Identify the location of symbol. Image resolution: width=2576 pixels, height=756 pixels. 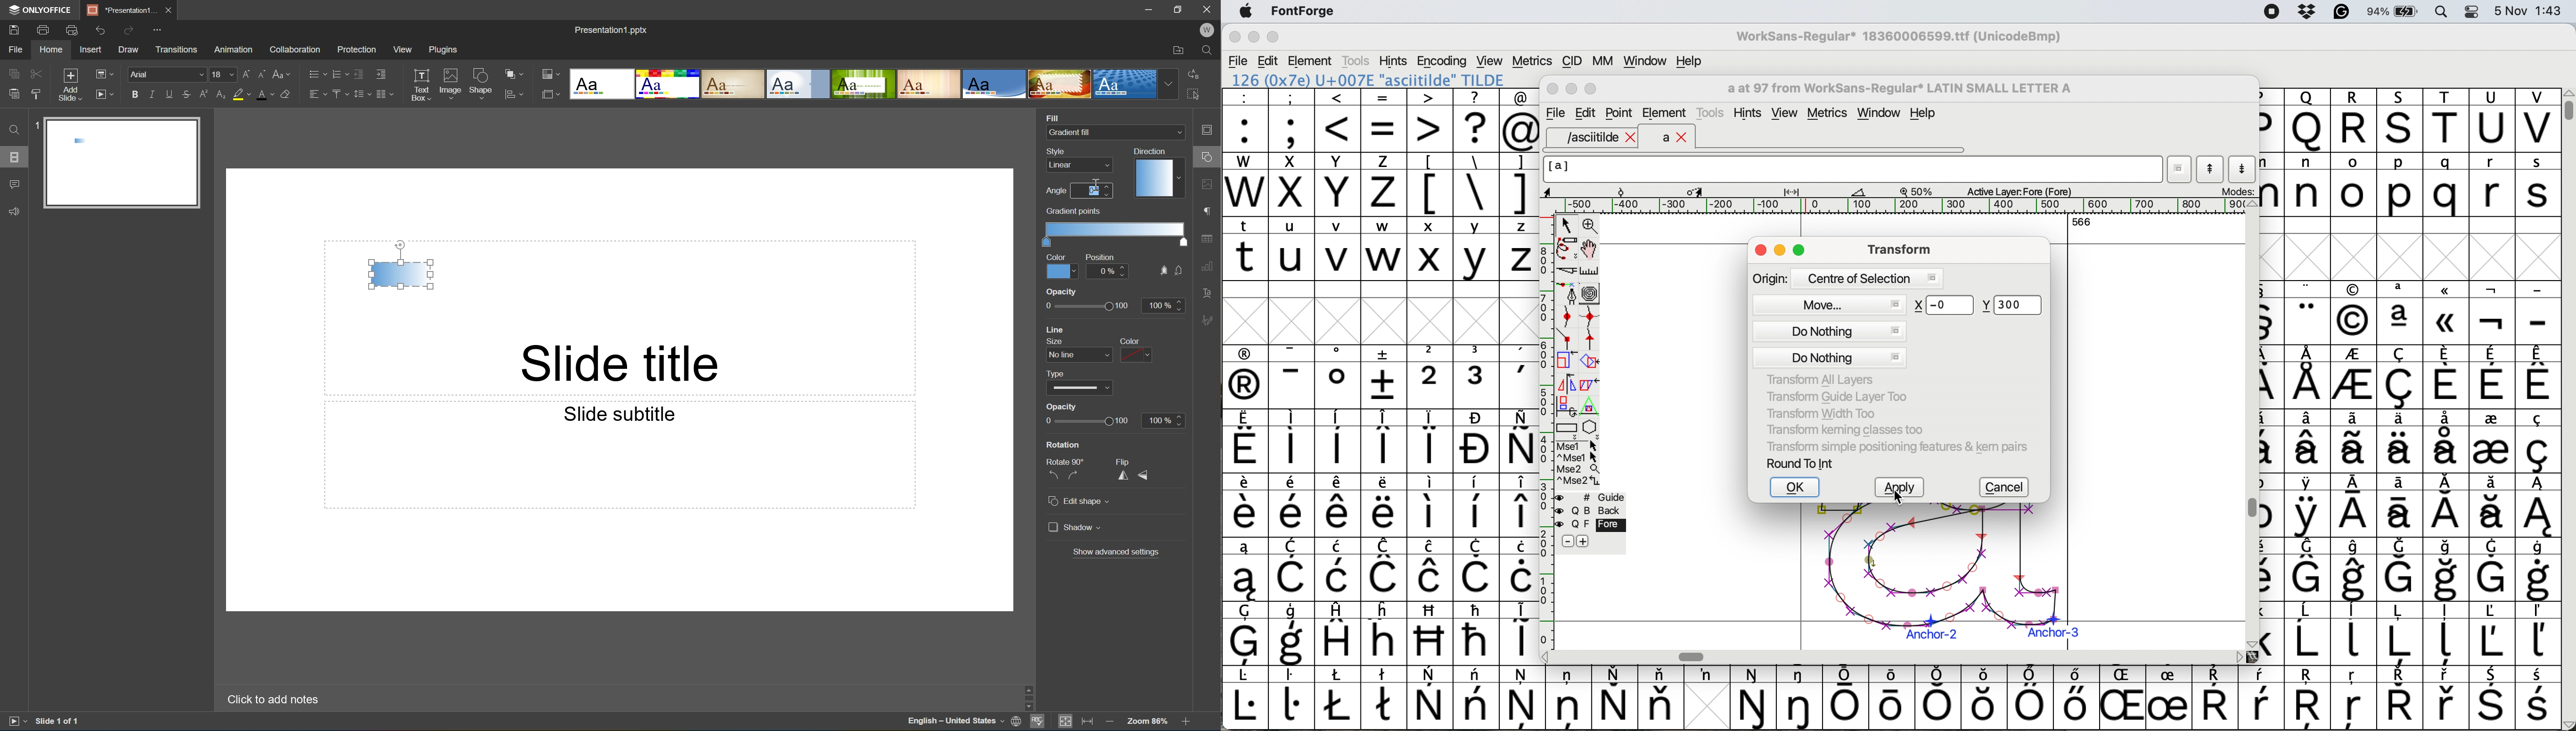
(2030, 698).